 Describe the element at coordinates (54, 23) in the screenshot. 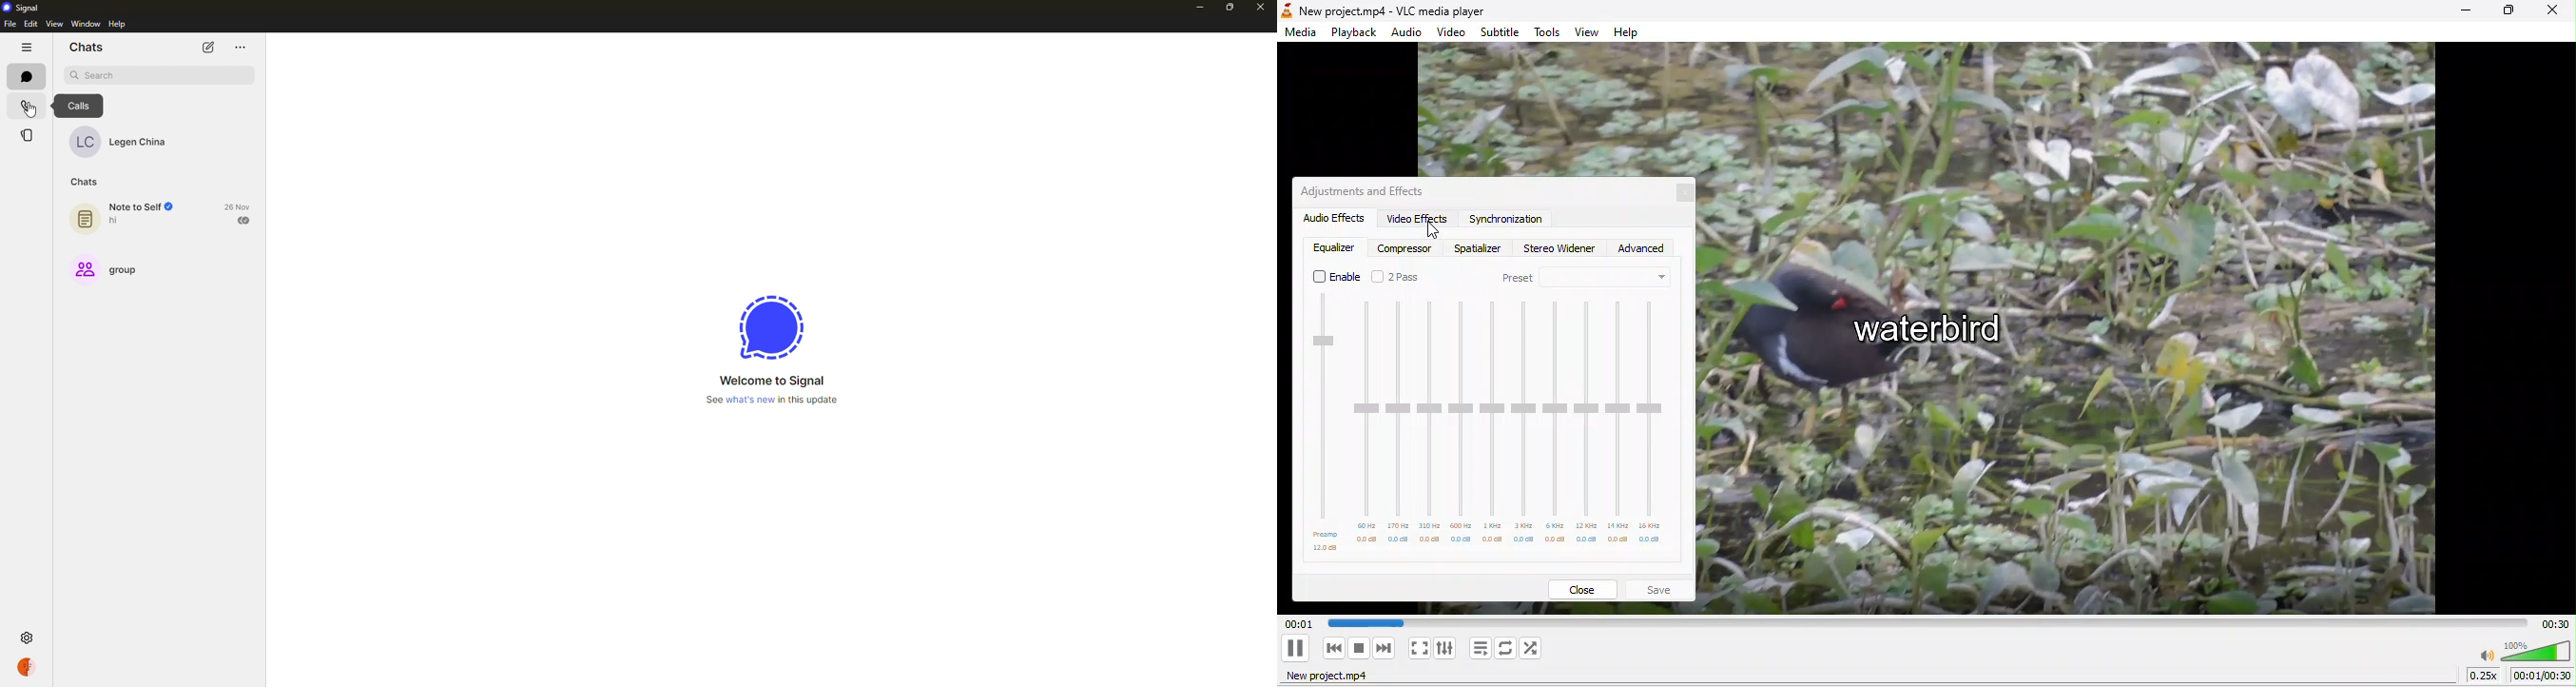

I see `view` at that location.